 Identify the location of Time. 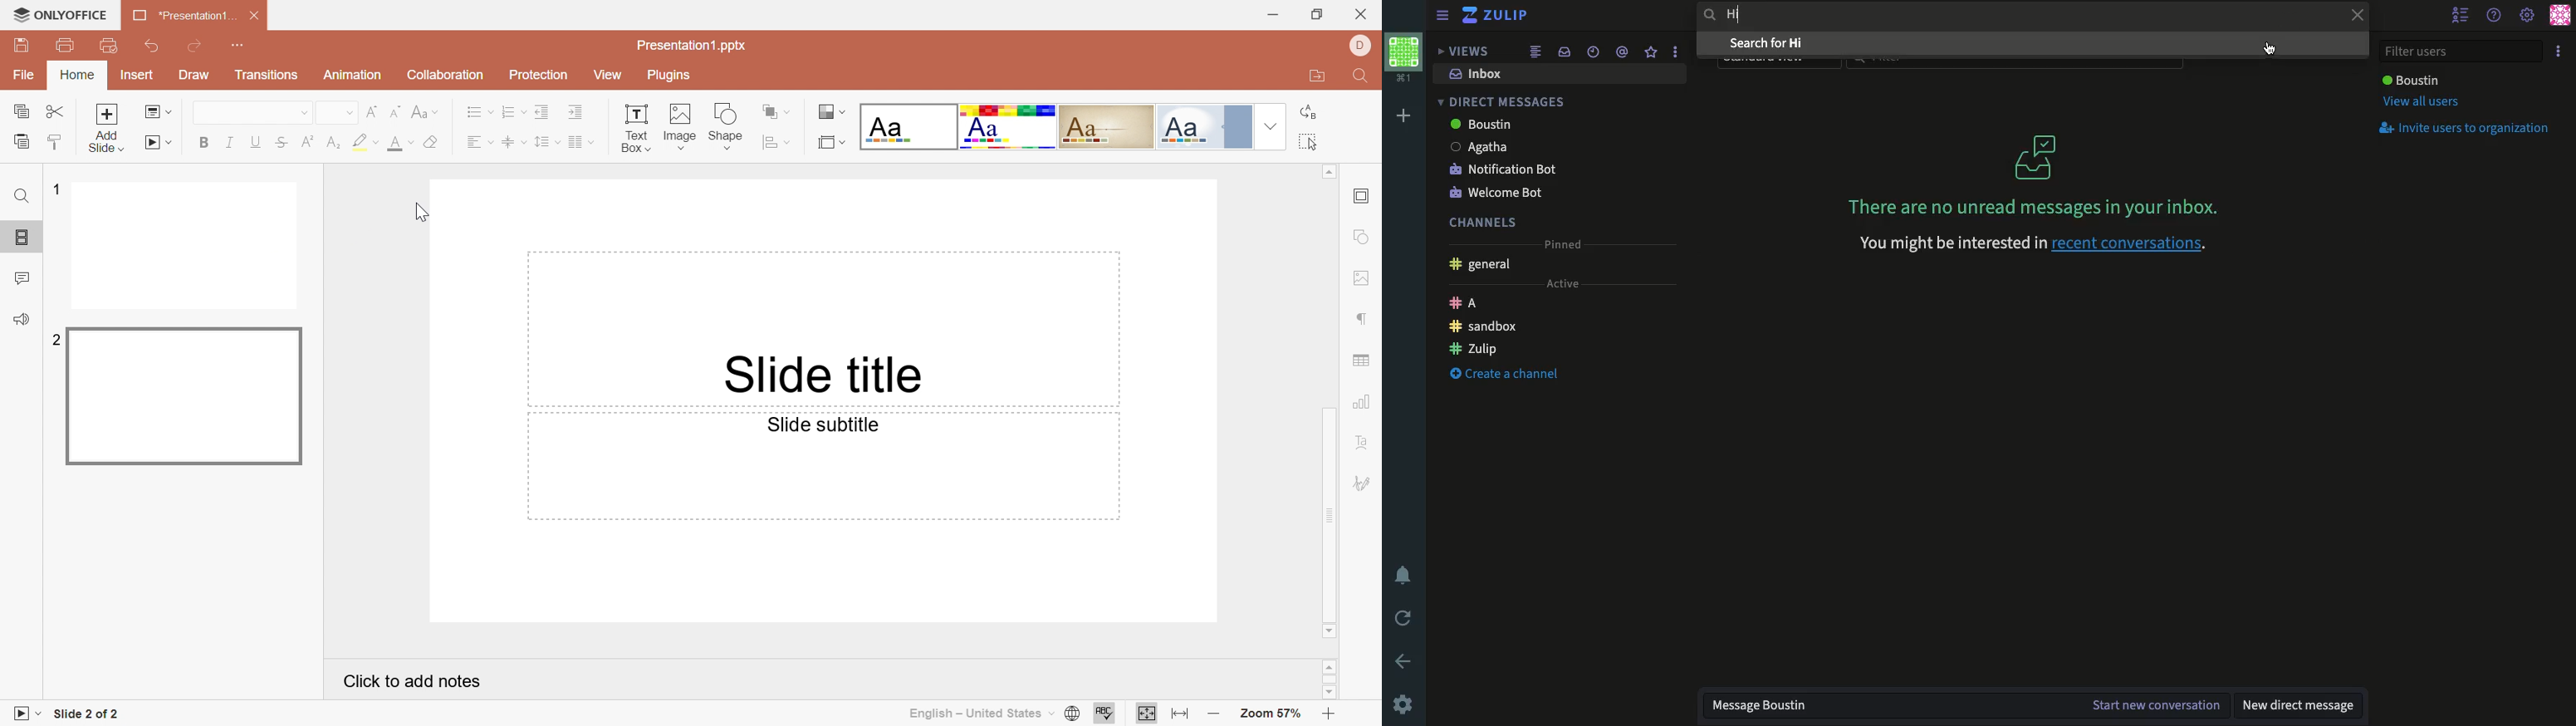
(1591, 52).